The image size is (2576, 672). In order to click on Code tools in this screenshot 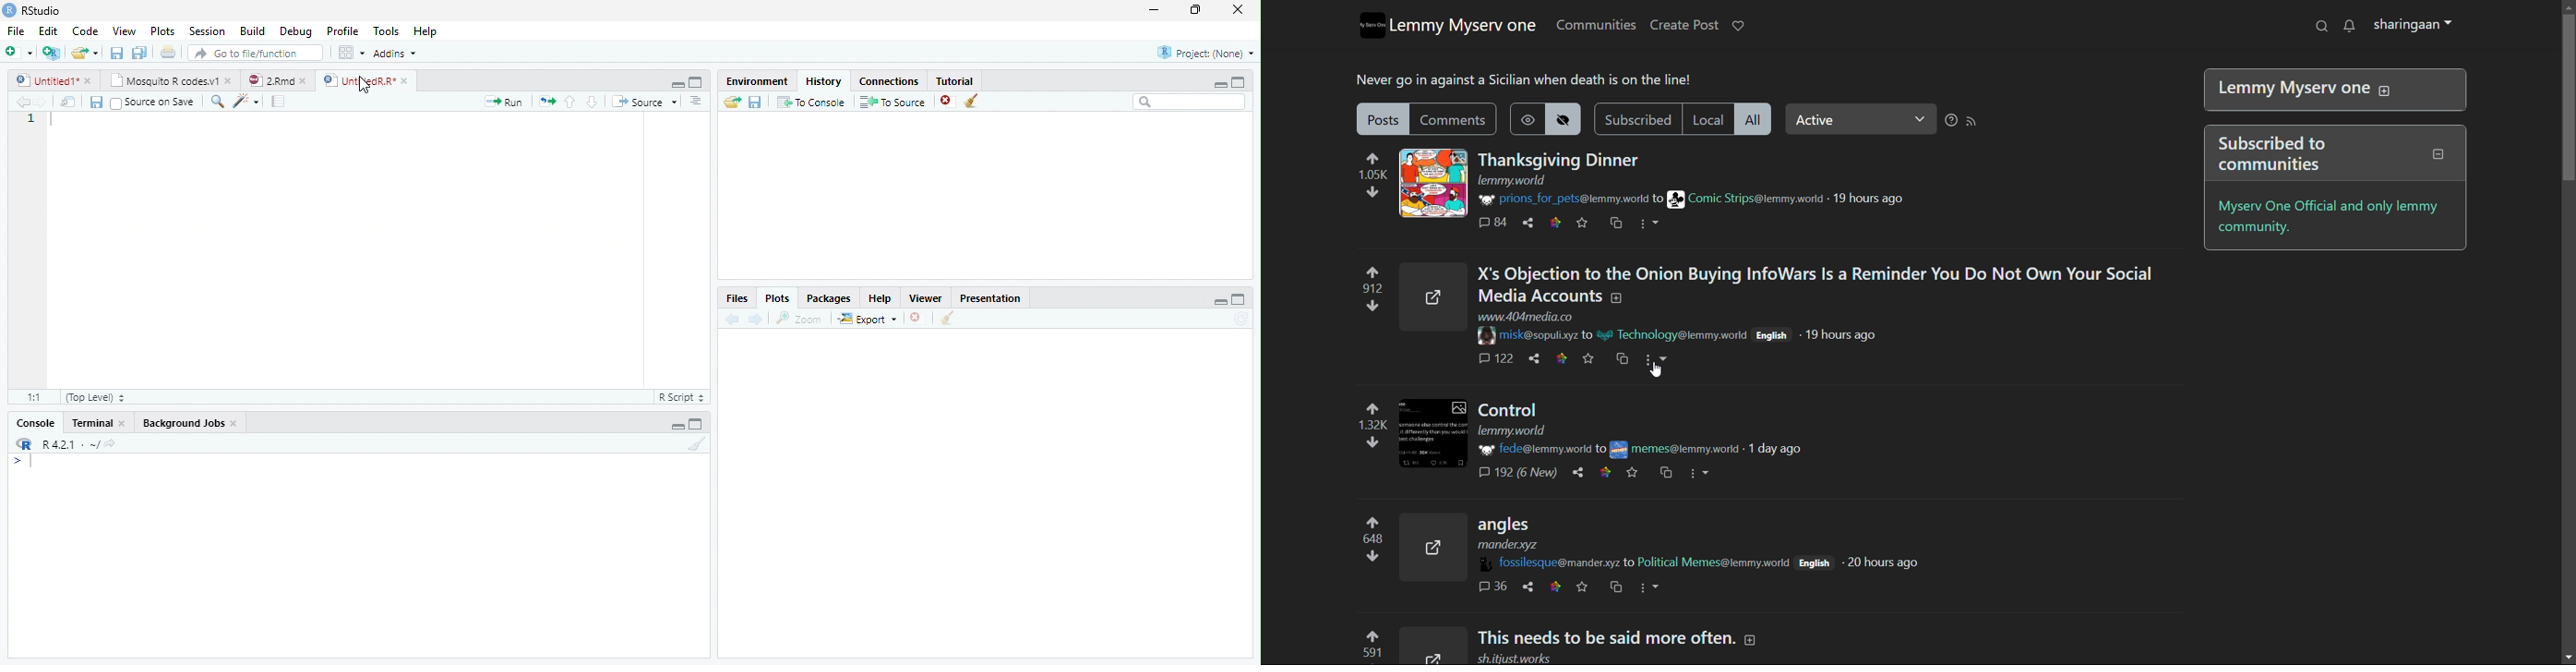, I will do `click(246, 101)`.